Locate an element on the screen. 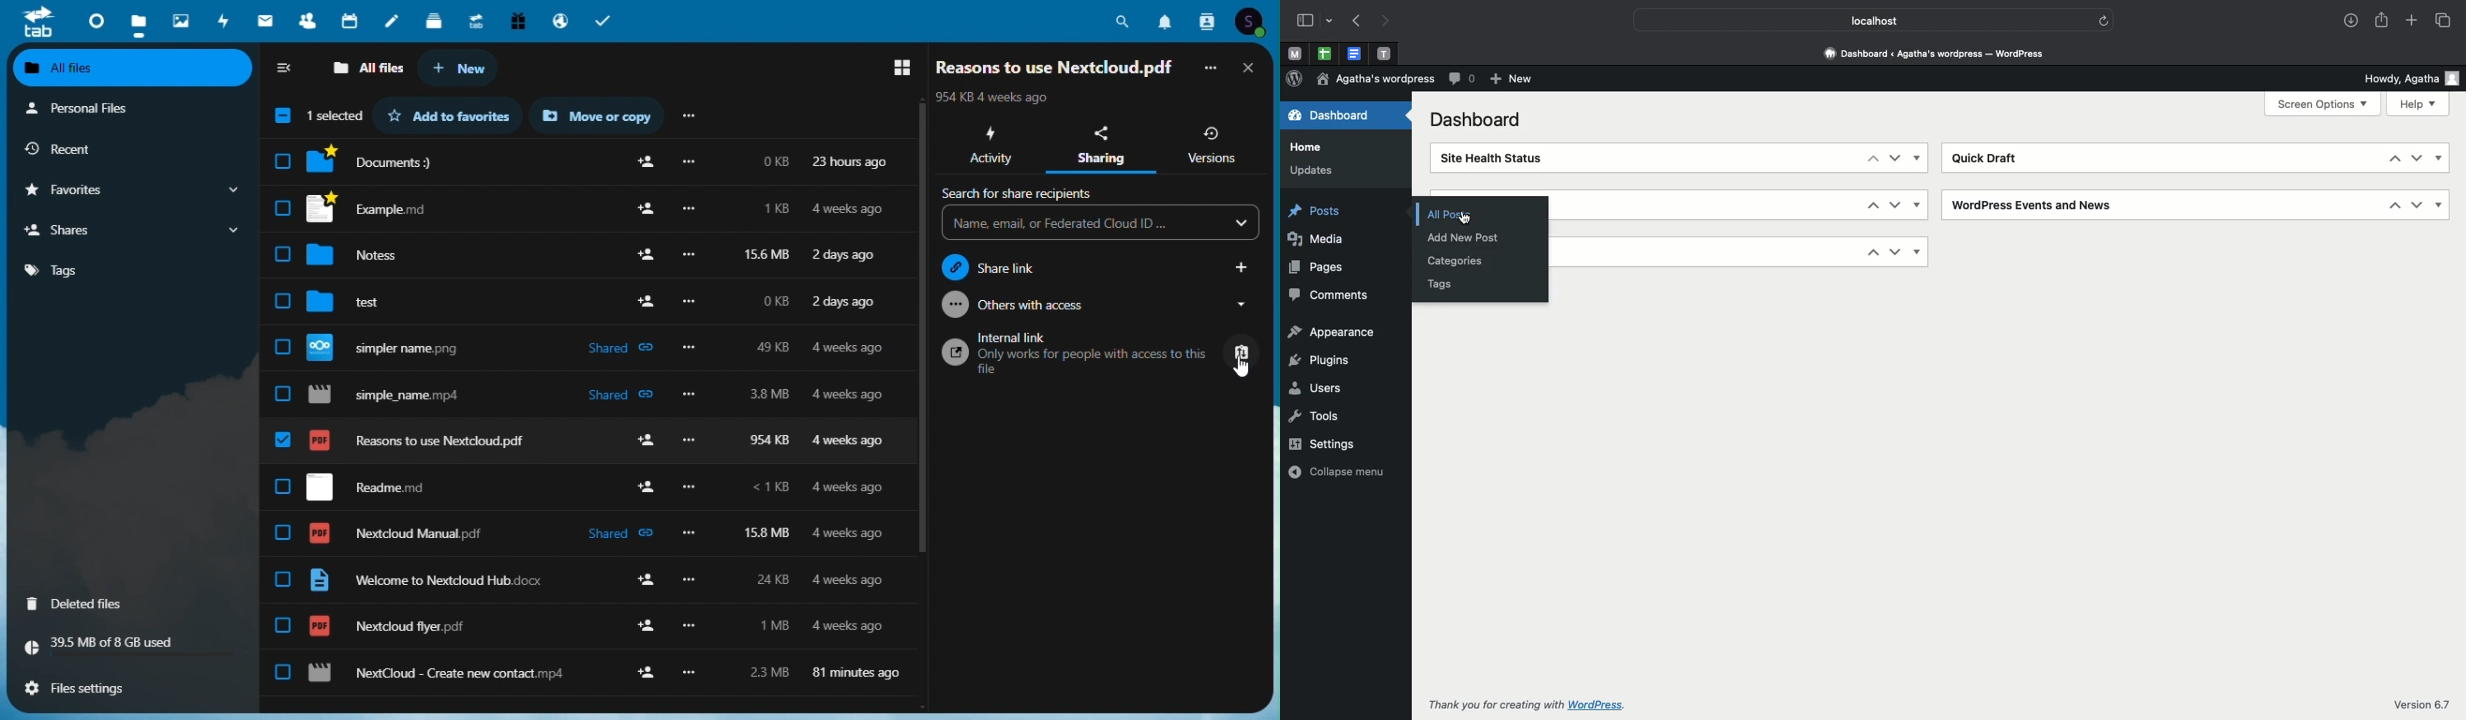 The image size is (2492, 728). test is located at coordinates (368, 299).